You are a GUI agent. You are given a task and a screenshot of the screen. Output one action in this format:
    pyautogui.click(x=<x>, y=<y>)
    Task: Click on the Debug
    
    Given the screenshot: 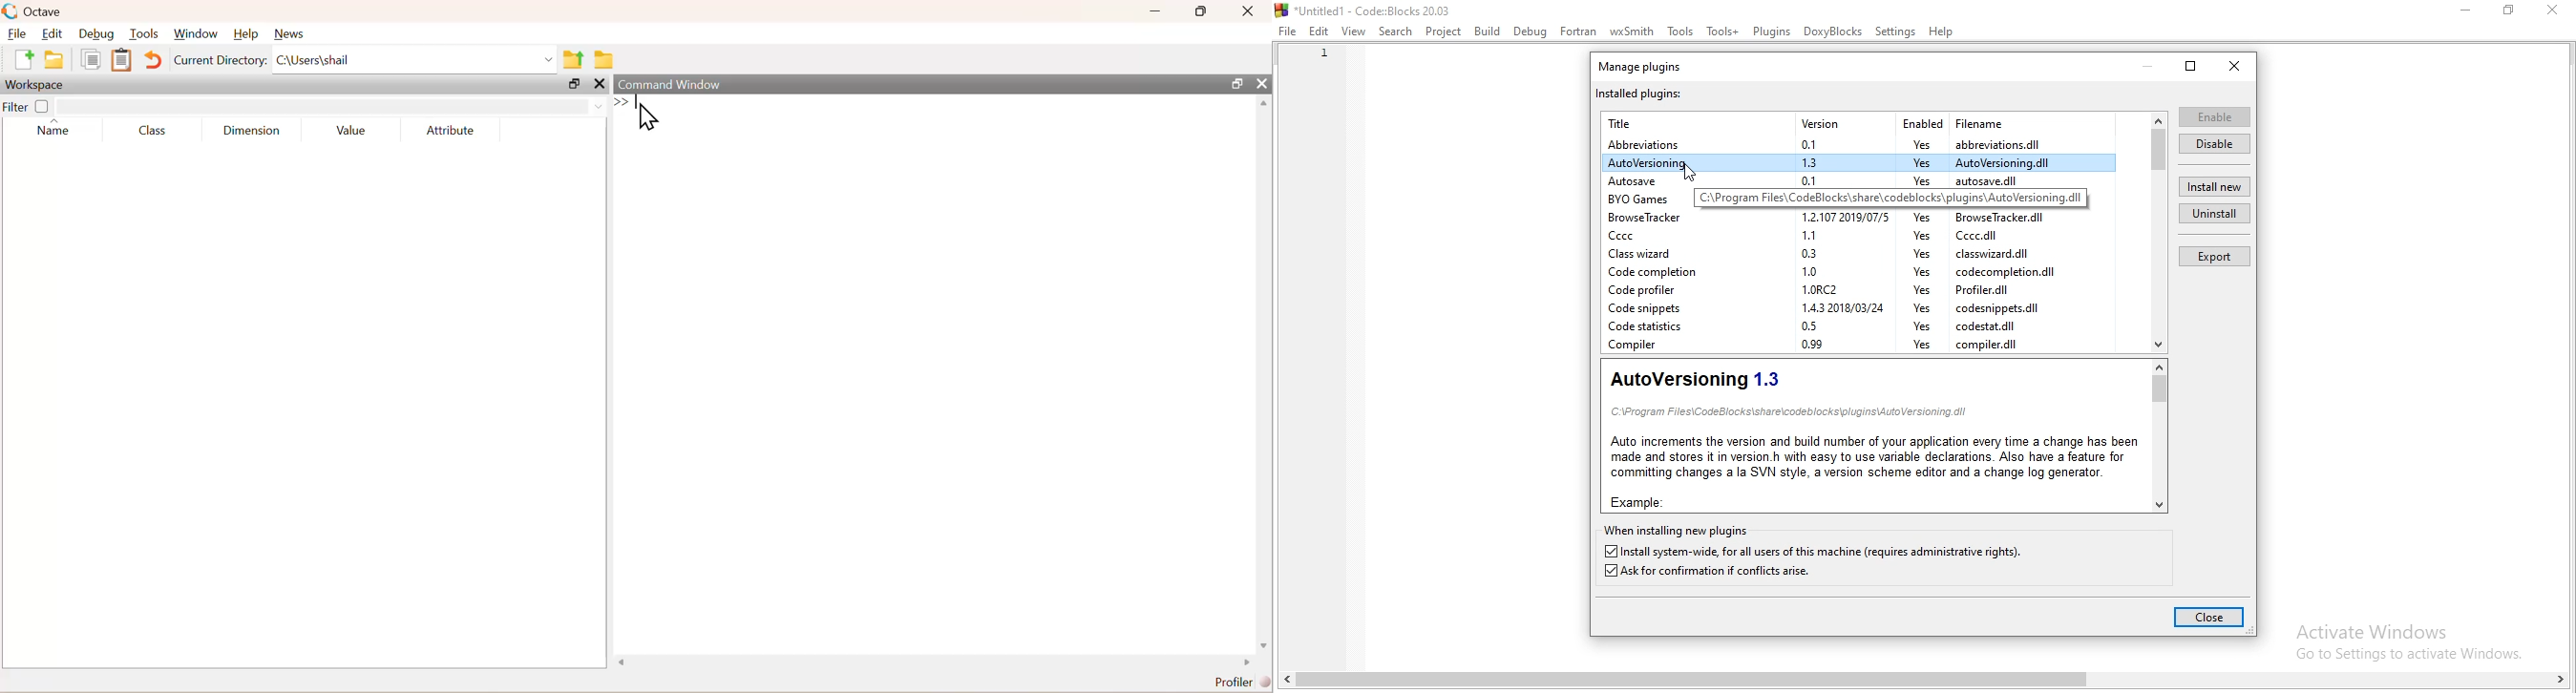 What is the action you would take?
    pyautogui.click(x=99, y=33)
    